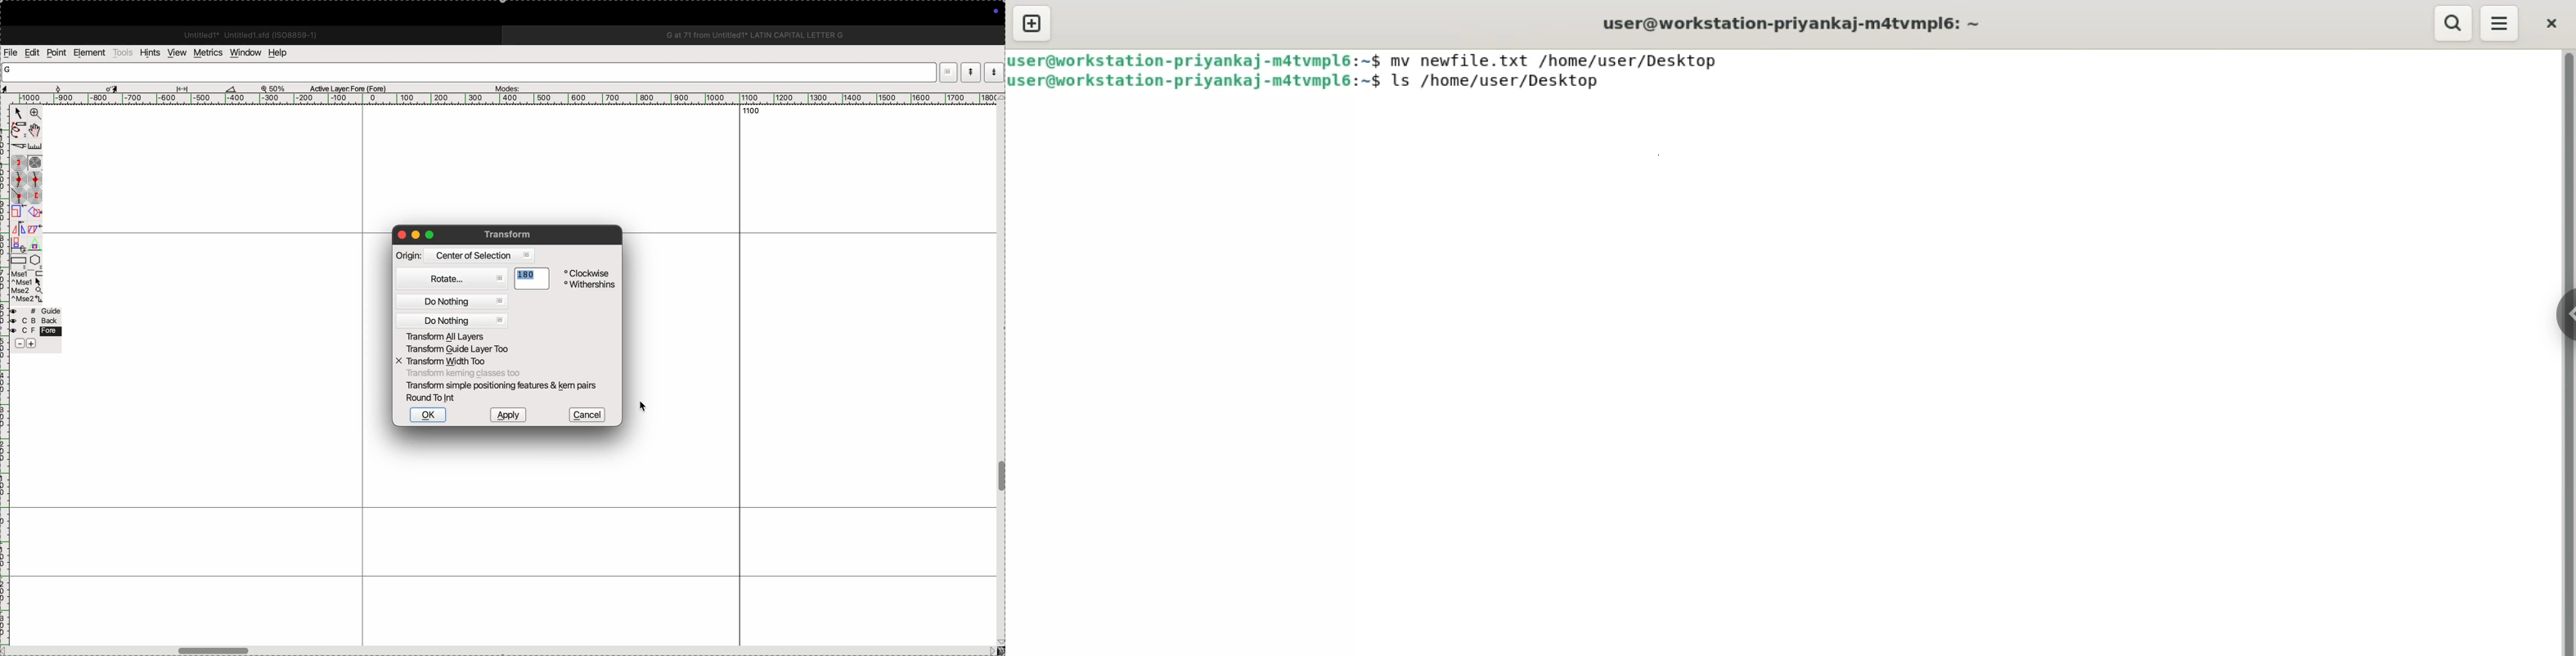  What do you see at coordinates (508, 87) in the screenshot?
I see `modes` at bounding box center [508, 87].